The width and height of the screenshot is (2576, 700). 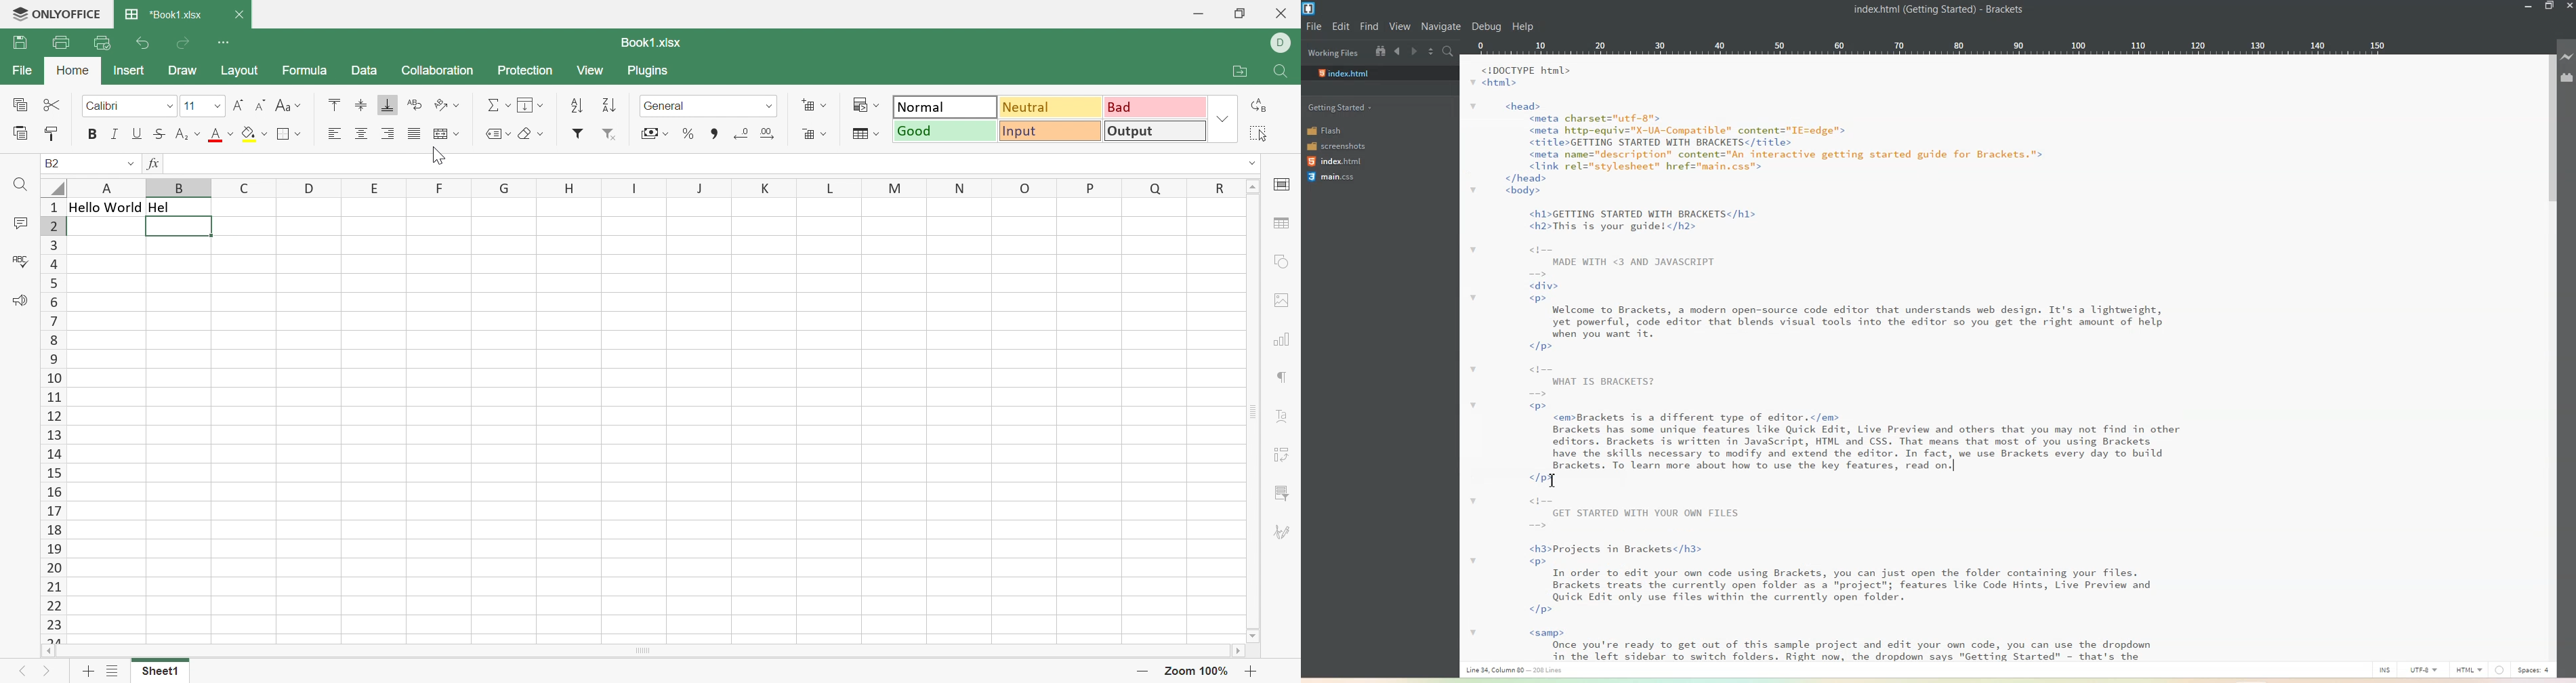 What do you see at coordinates (1050, 129) in the screenshot?
I see `Input` at bounding box center [1050, 129].